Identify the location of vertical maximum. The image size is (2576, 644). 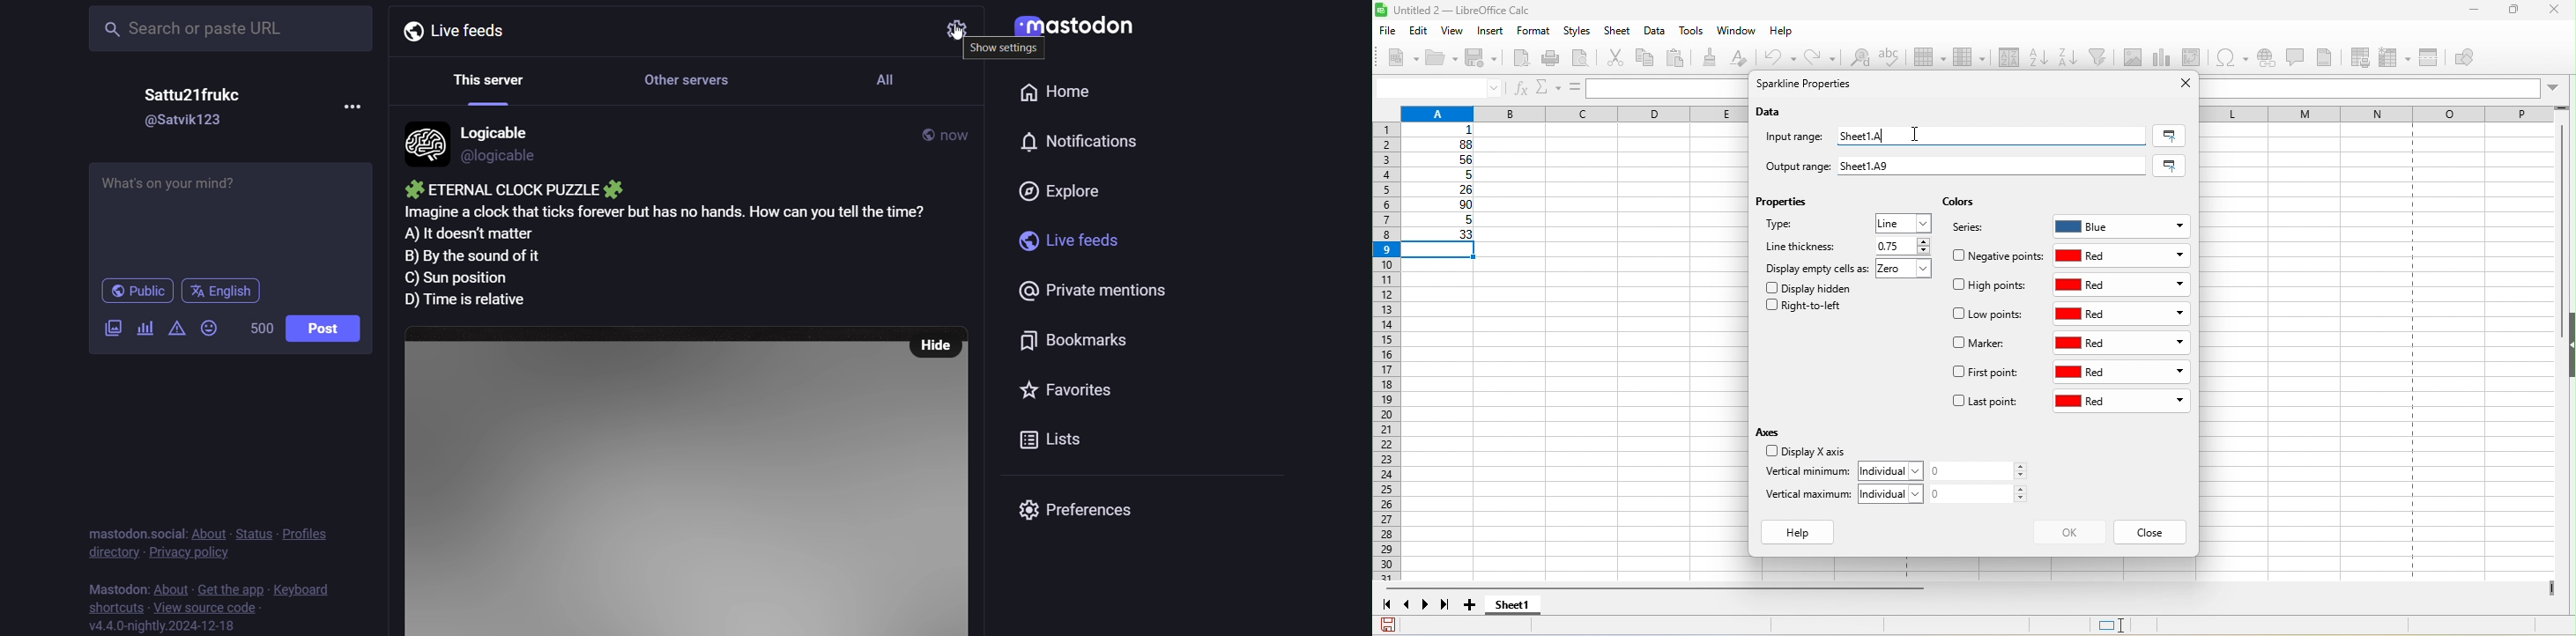
(1809, 498).